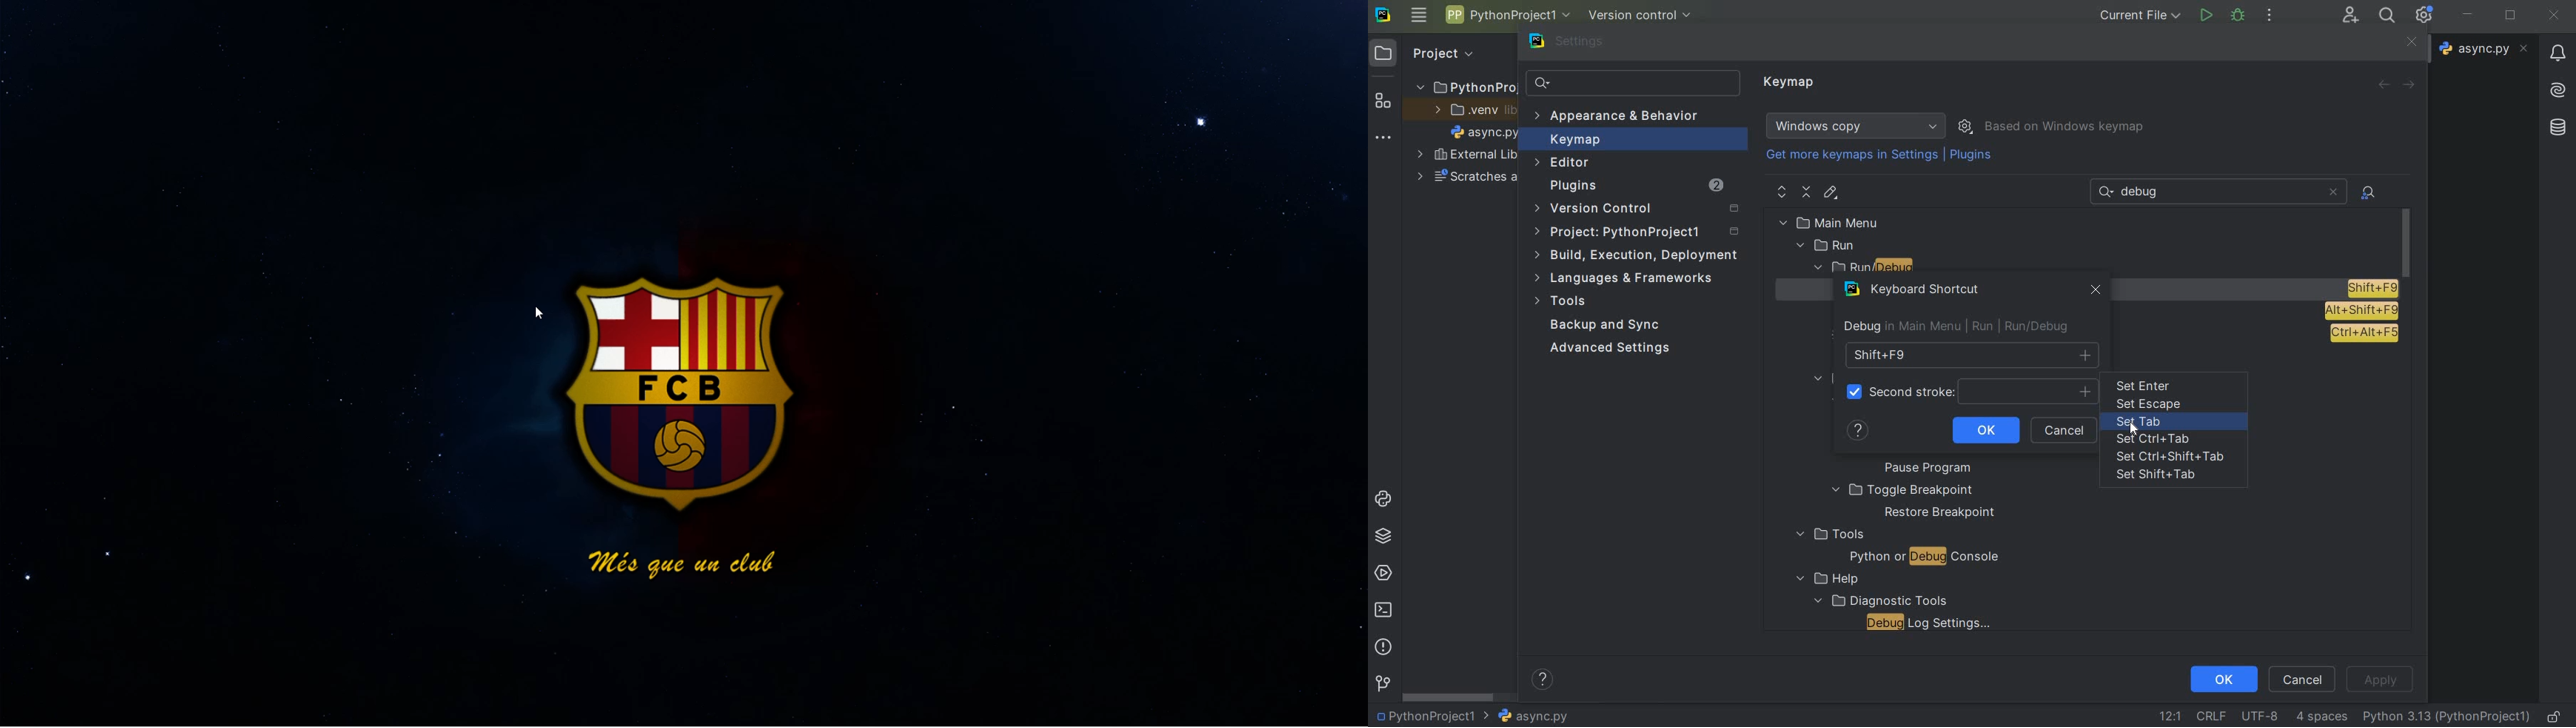 The width and height of the screenshot is (2576, 728). Describe the element at coordinates (1606, 326) in the screenshot. I see `backup and sync` at that location.